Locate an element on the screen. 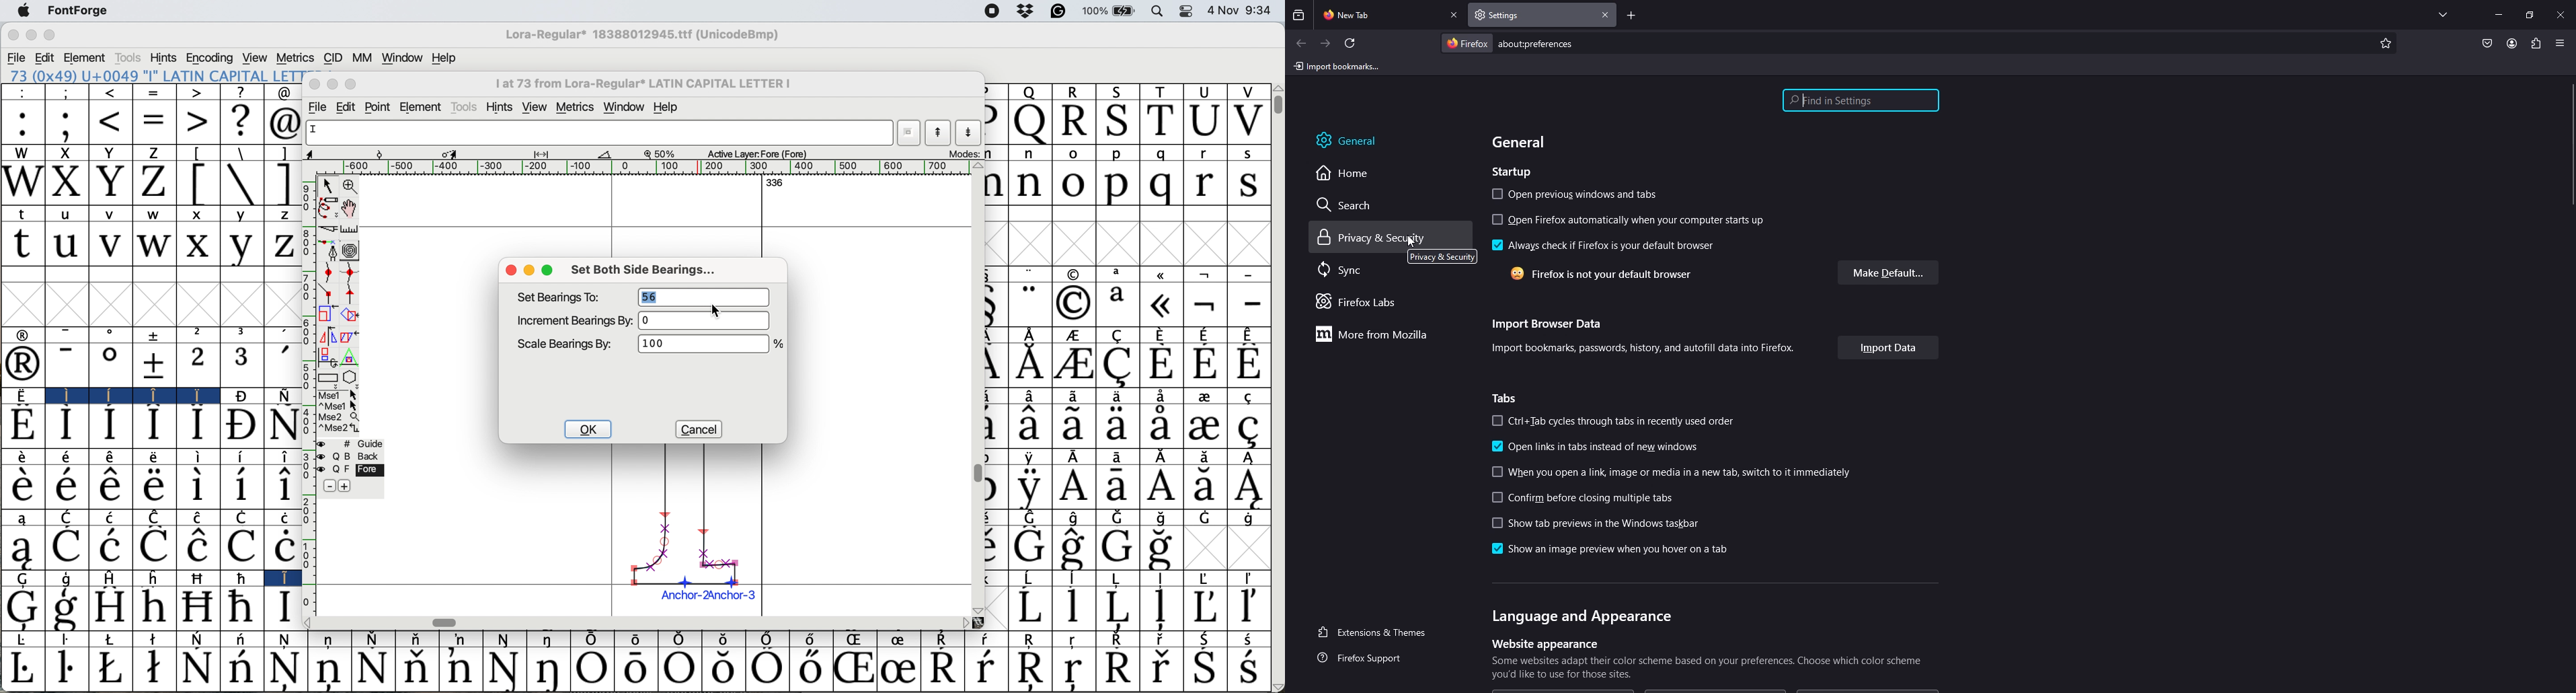  import bookmarks is located at coordinates (1339, 65).